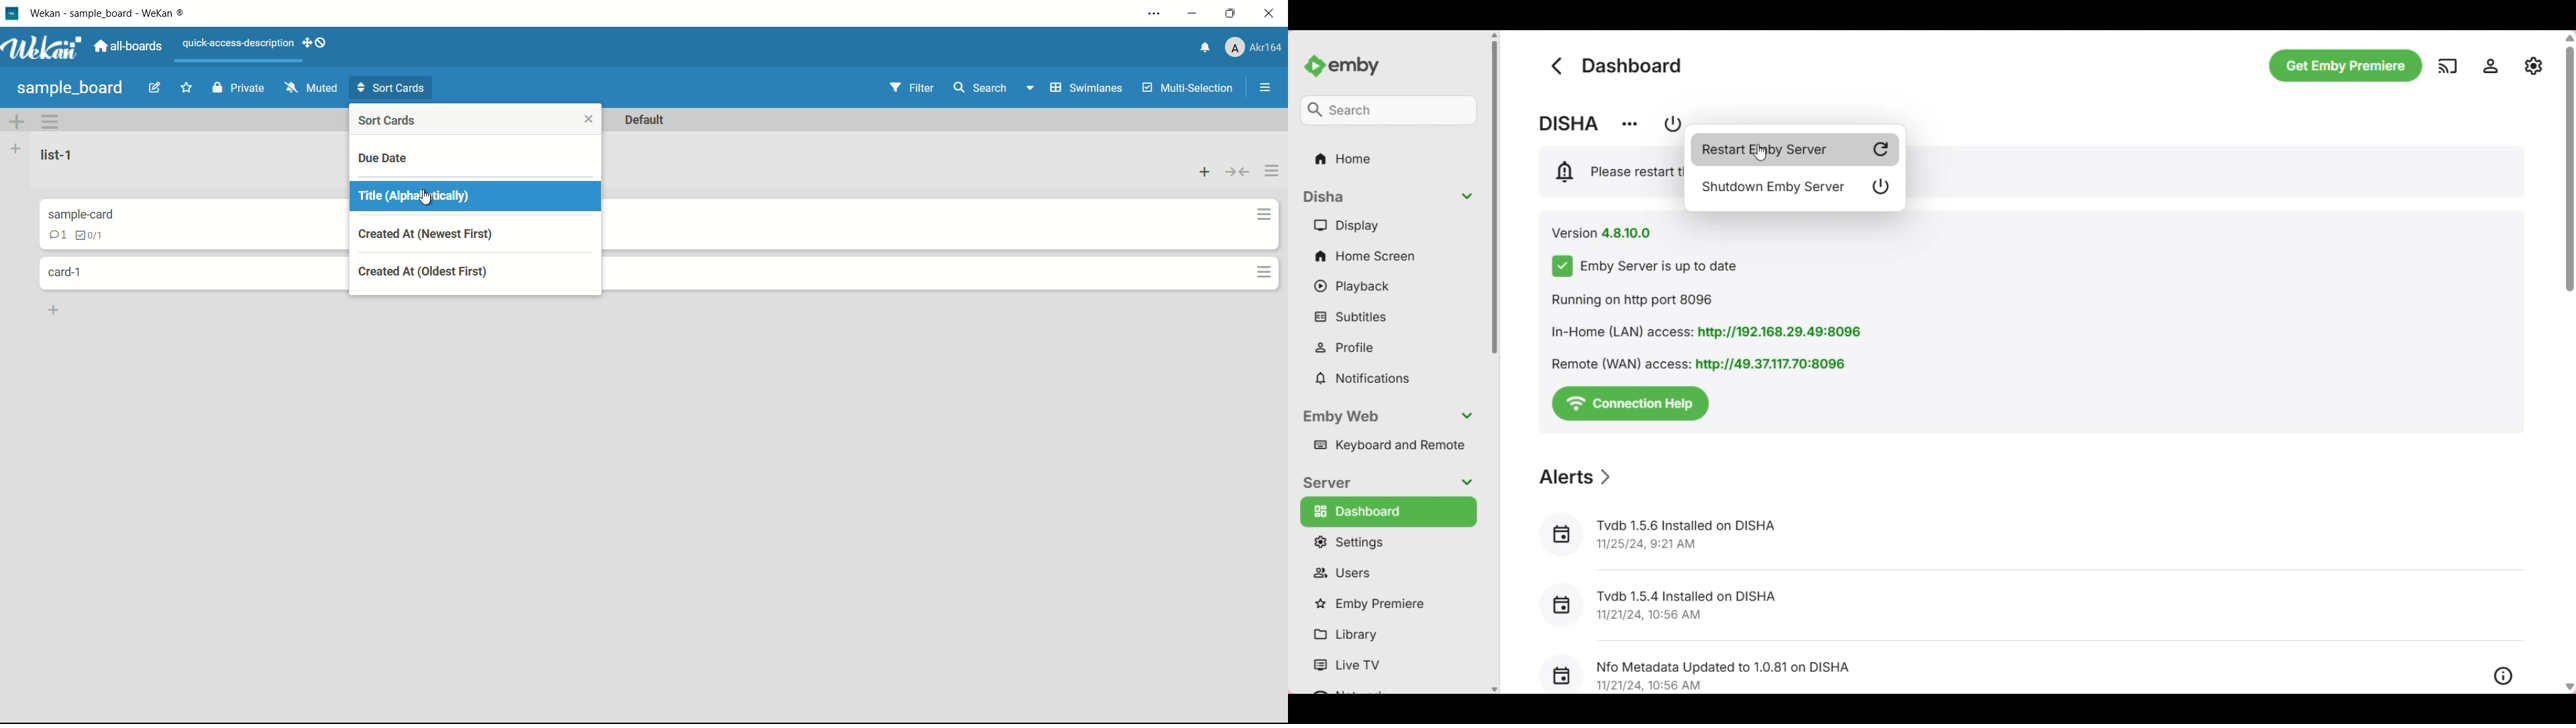 This screenshot has width=2576, height=728. I want to click on Manage EMBY server, so click(2534, 65).